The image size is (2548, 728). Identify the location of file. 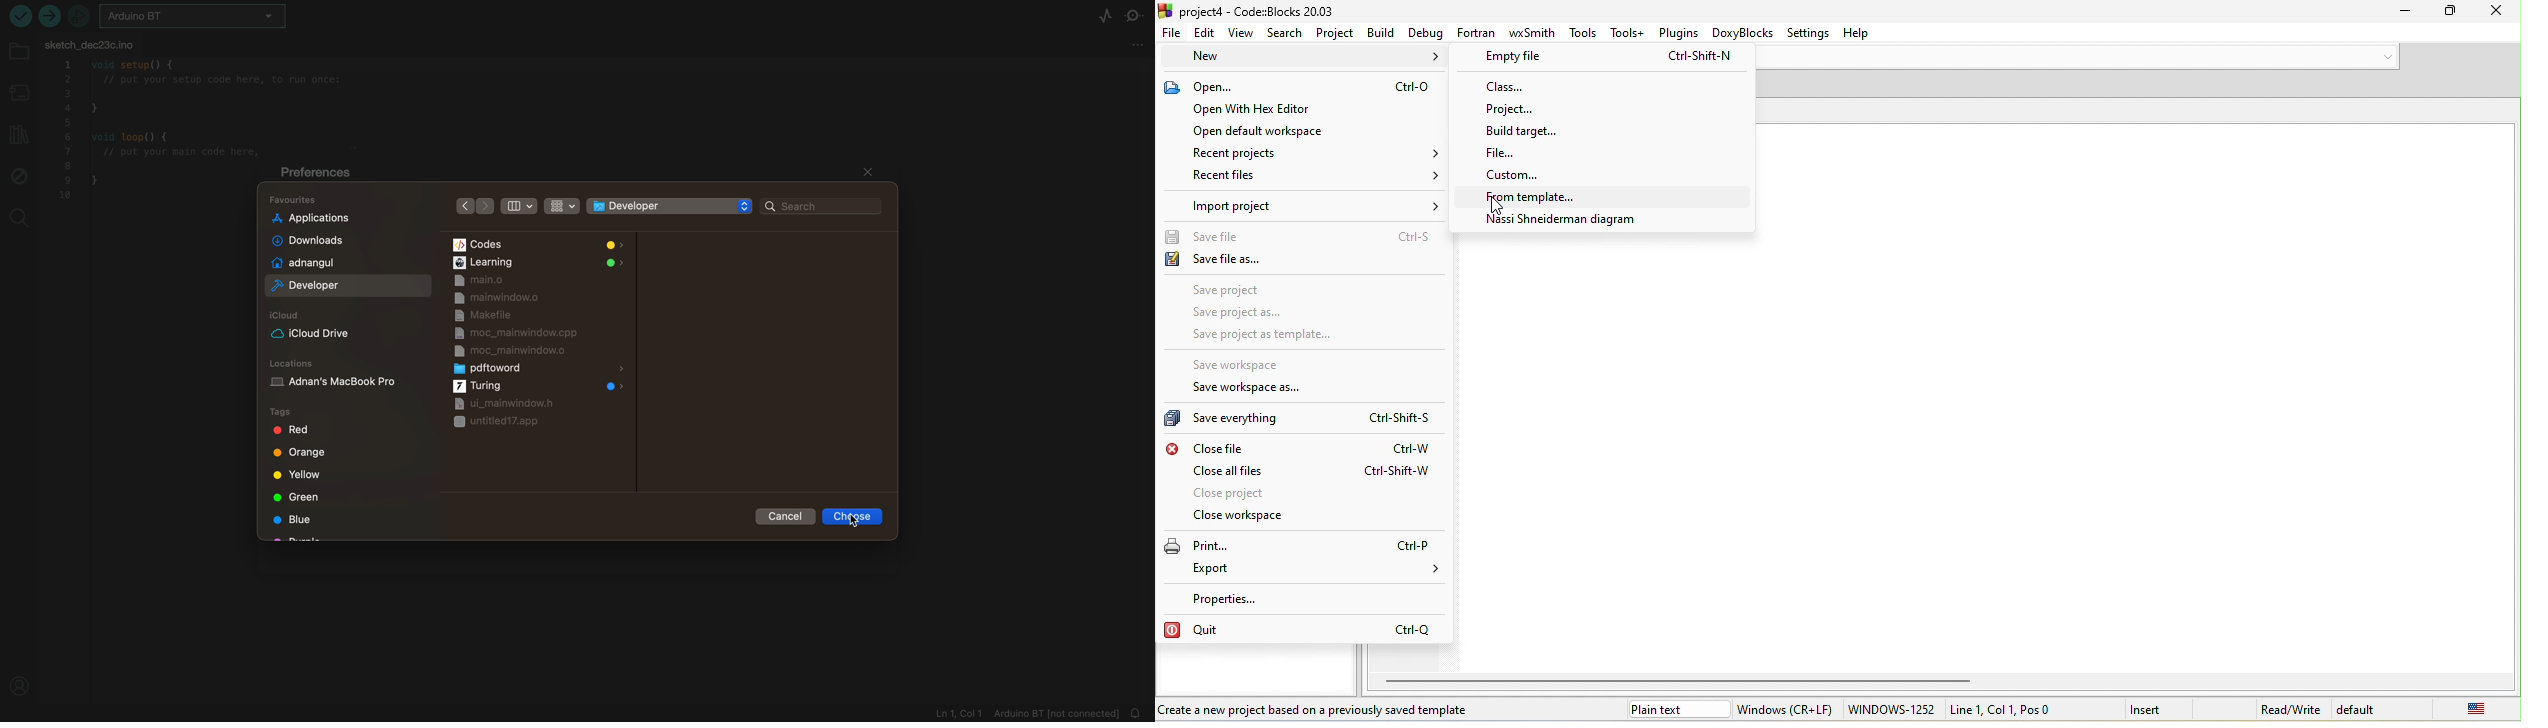
(1516, 151).